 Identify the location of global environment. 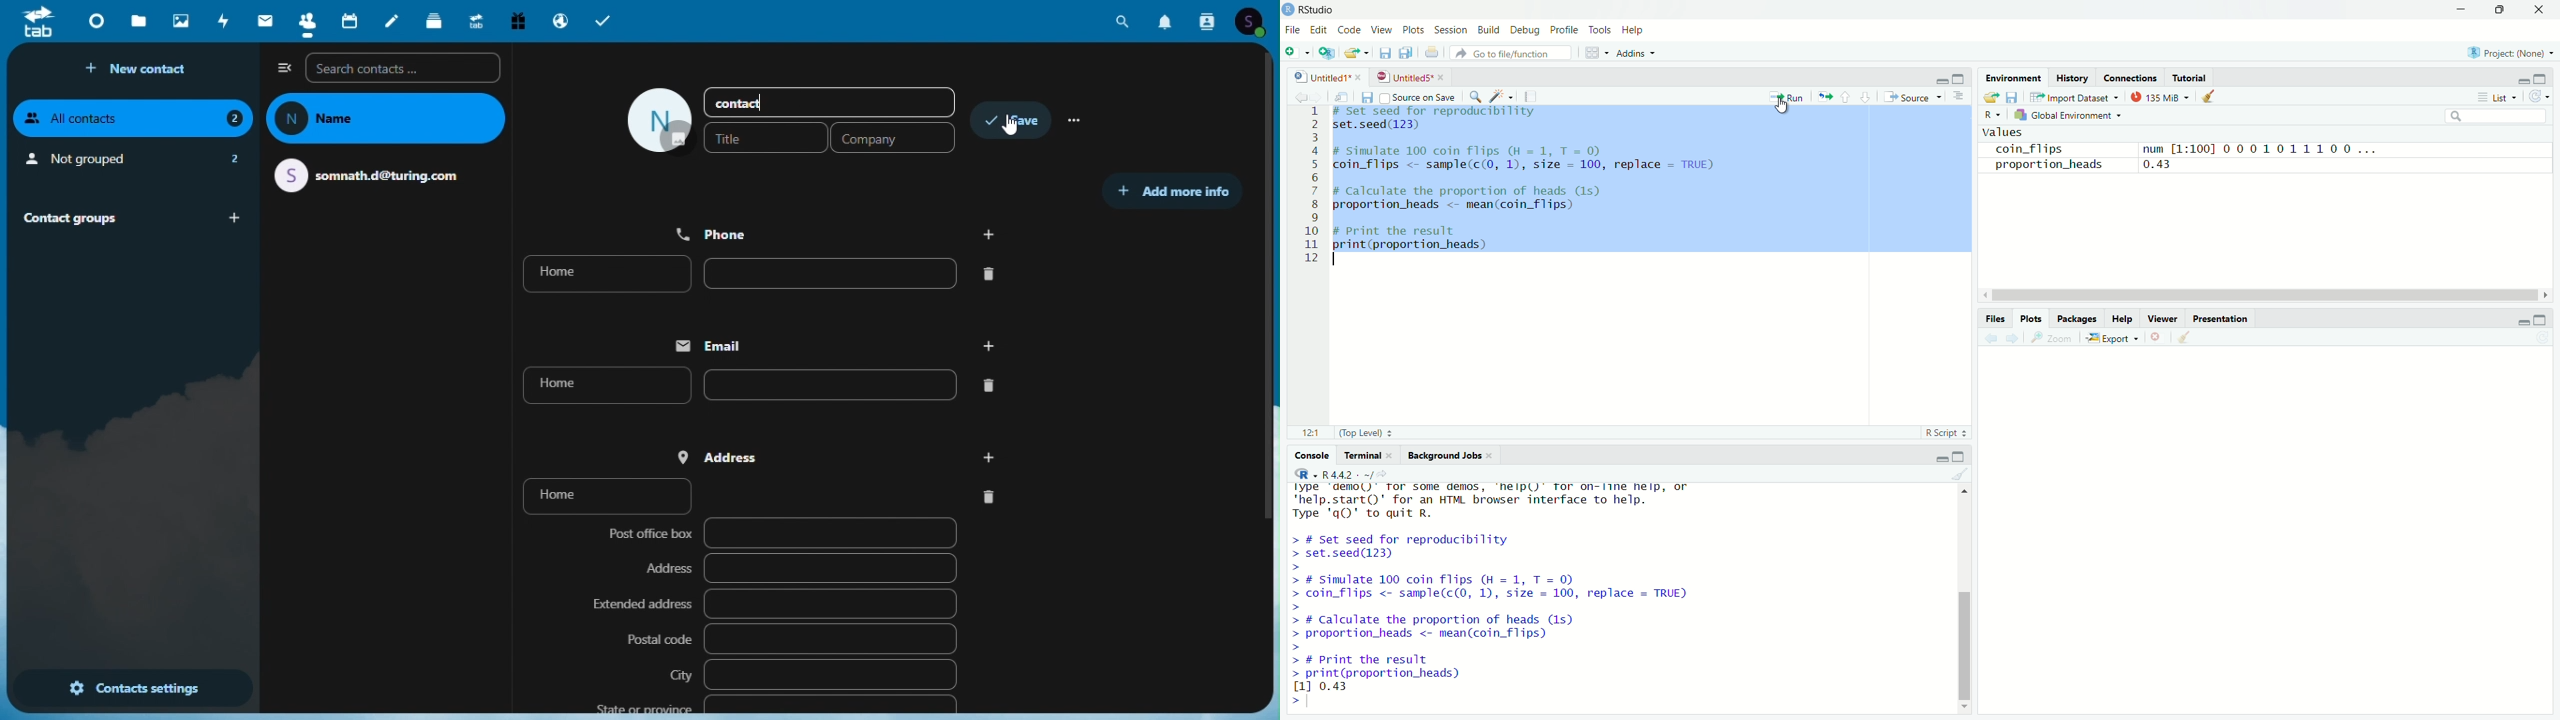
(2067, 115).